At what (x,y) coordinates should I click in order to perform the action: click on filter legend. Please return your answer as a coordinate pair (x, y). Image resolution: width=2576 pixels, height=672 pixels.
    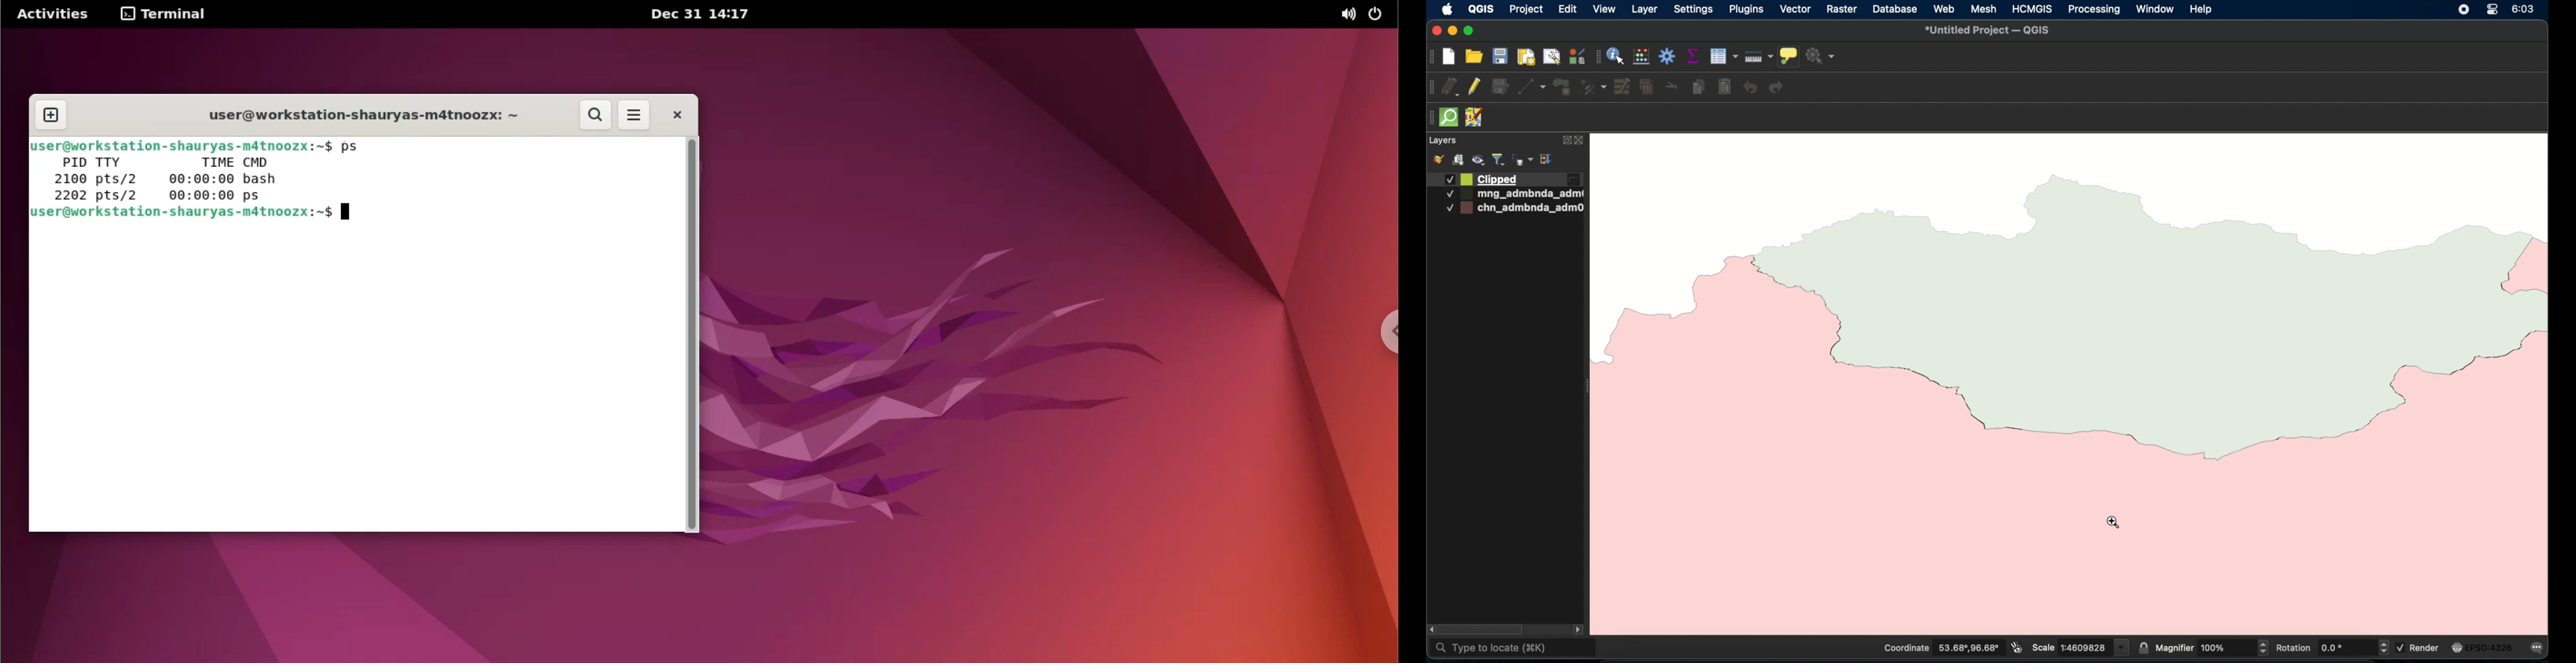
    Looking at the image, I should click on (1499, 160).